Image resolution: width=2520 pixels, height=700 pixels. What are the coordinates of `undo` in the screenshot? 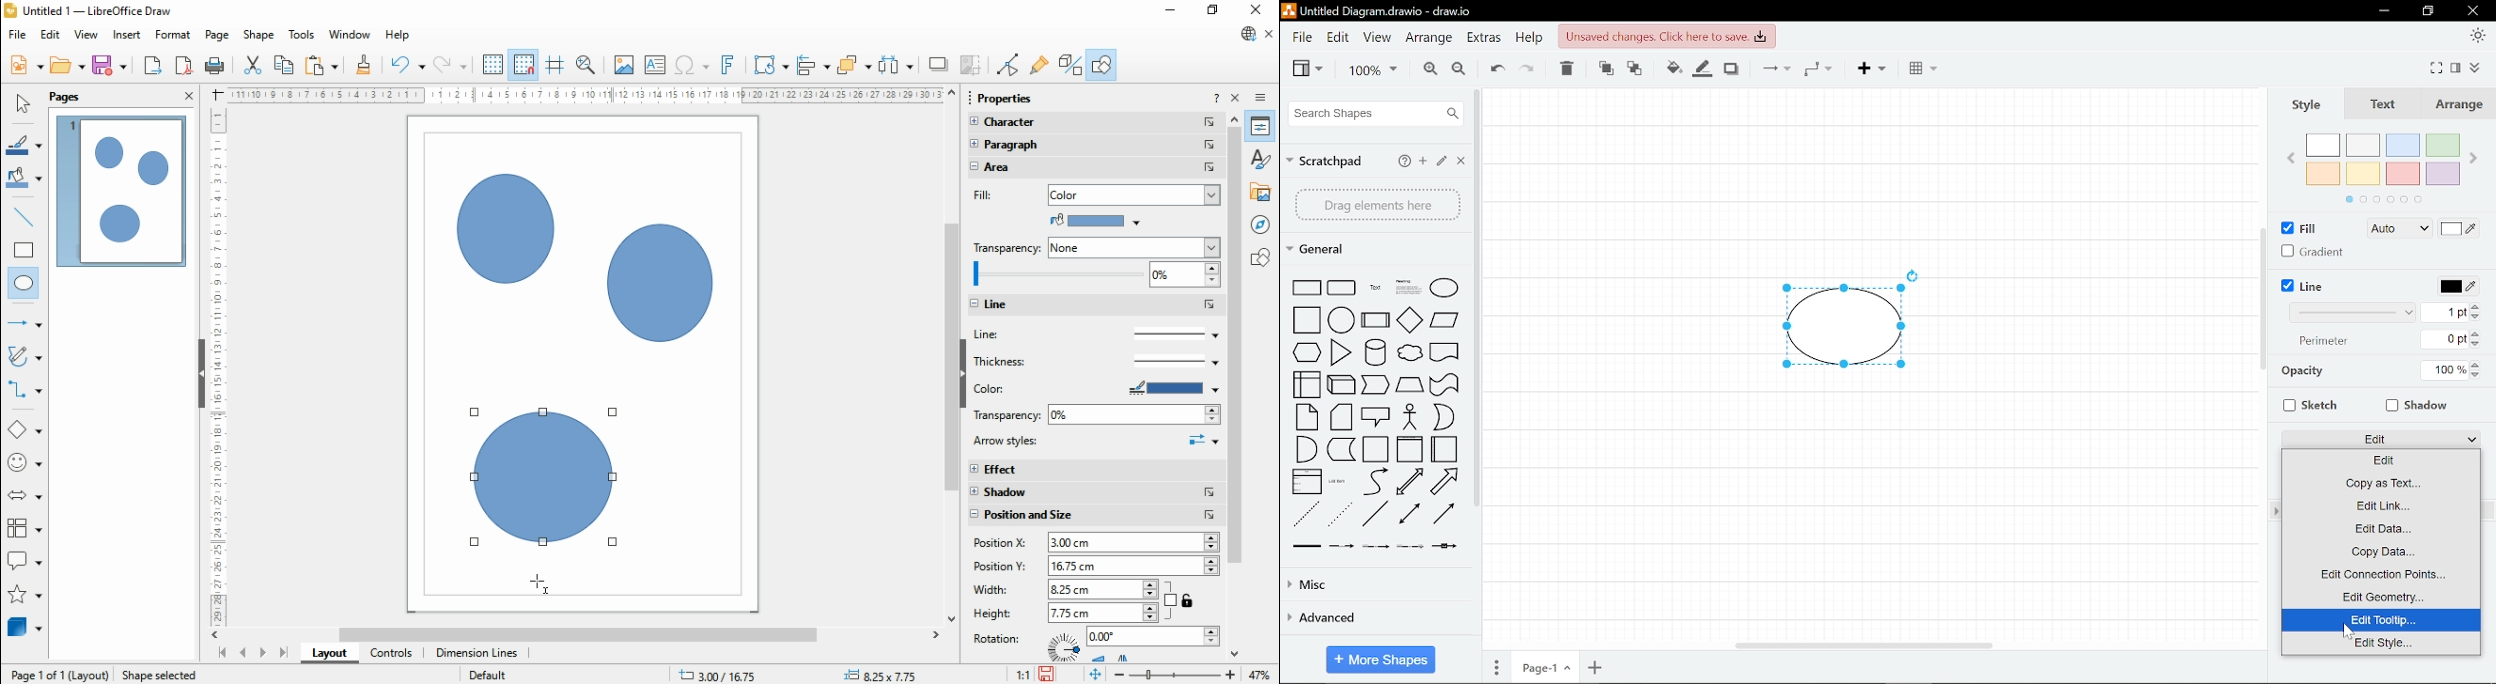 It's located at (408, 65).